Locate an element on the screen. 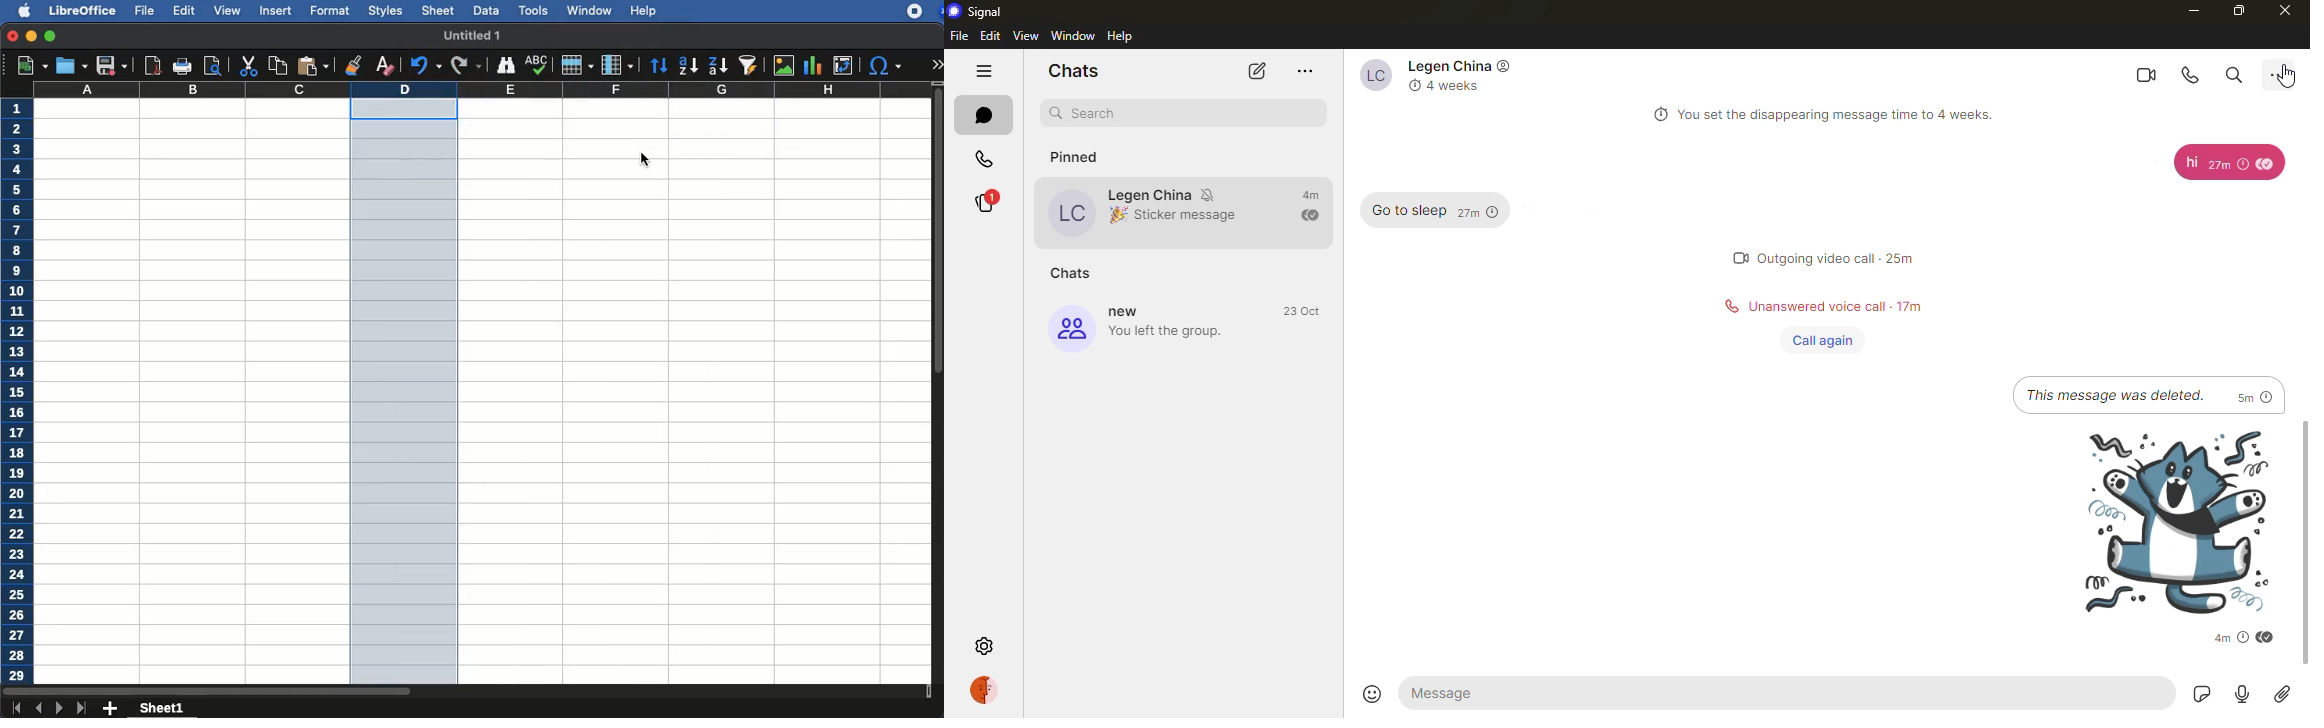 The image size is (2324, 728). chats is located at coordinates (979, 115).